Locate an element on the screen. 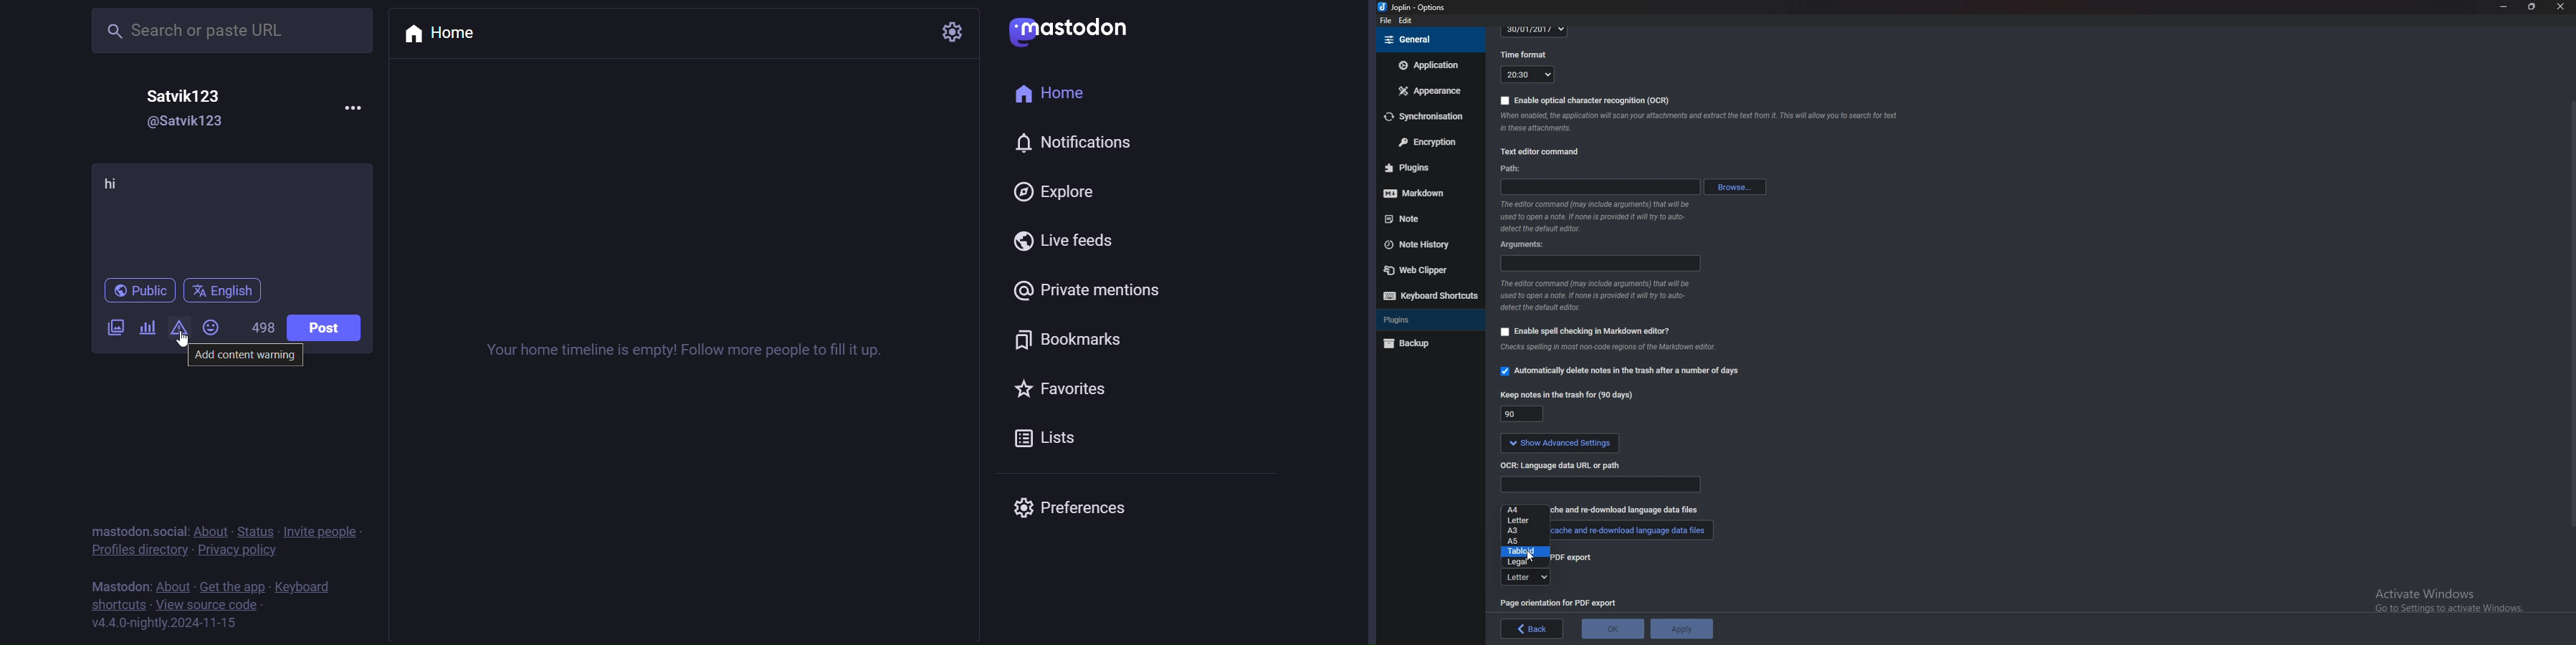 This screenshot has width=2576, height=672. Letter is located at coordinates (1525, 578).